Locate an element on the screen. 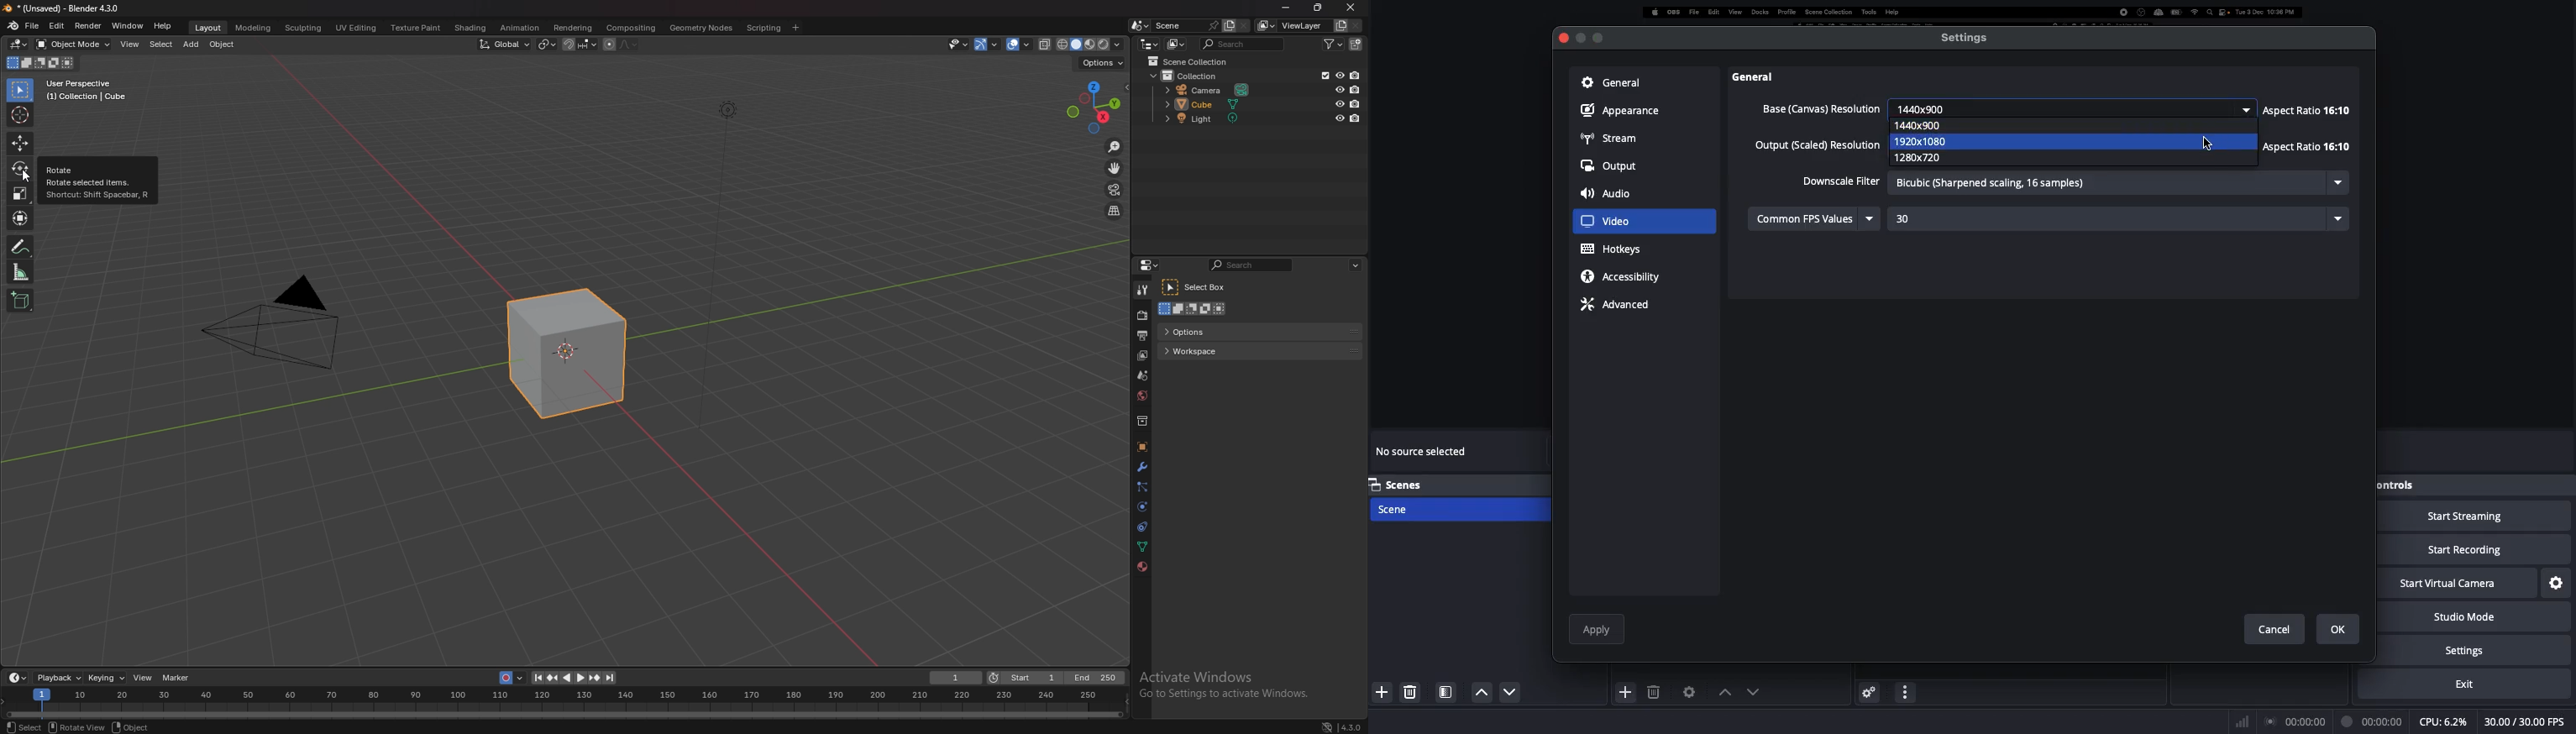 The height and width of the screenshot is (756, 2576). transformation orientation is located at coordinates (505, 43).